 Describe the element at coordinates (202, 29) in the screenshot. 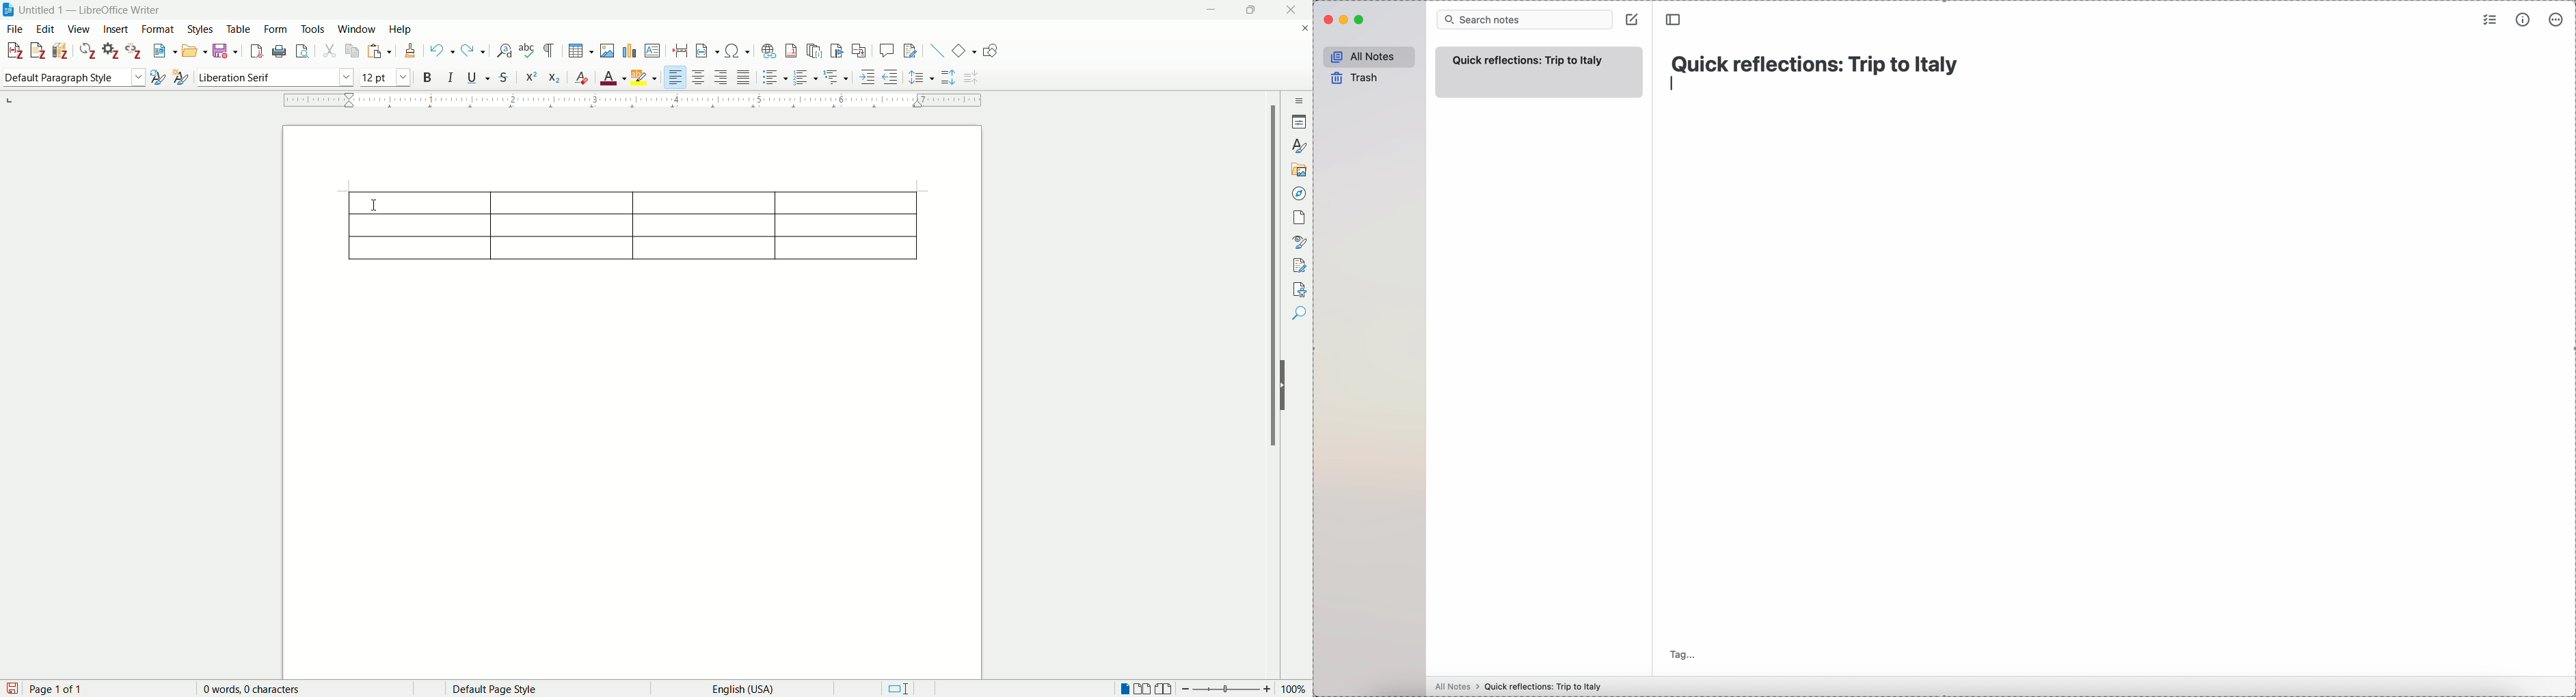

I see `styles` at that location.